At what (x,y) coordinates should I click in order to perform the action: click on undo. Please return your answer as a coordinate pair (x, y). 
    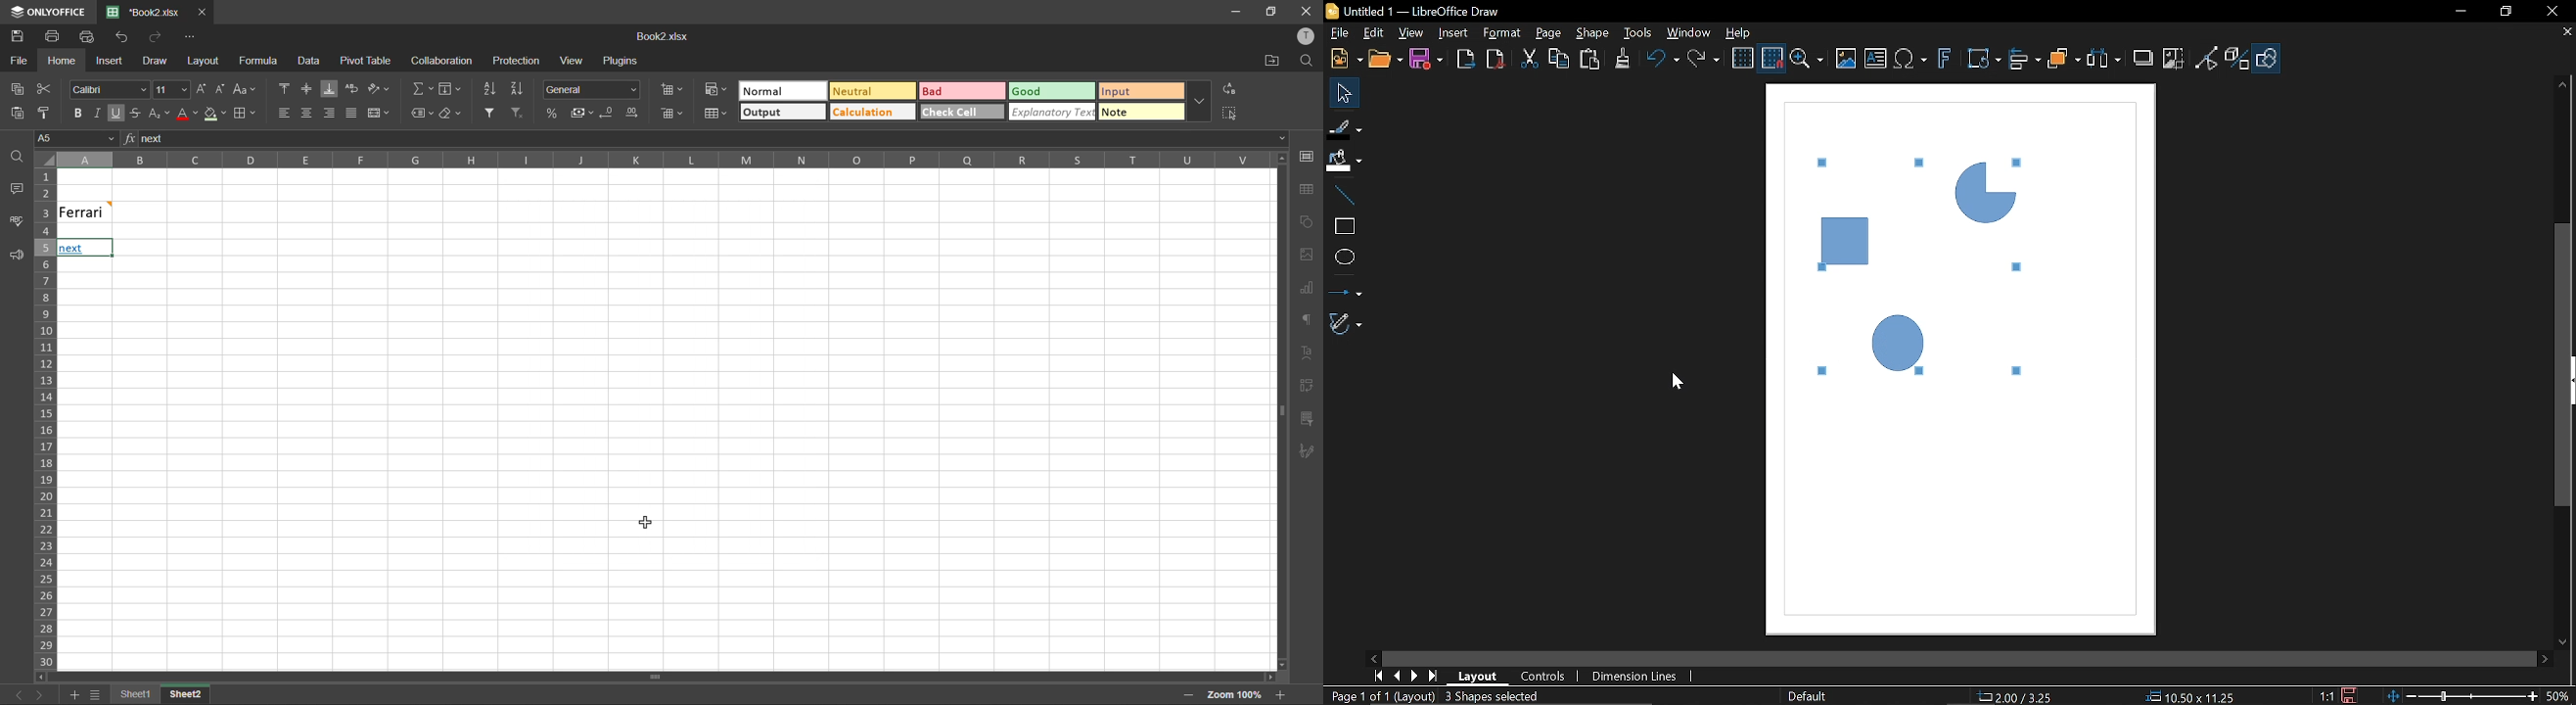
    Looking at the image, I should click on (1662, 59).